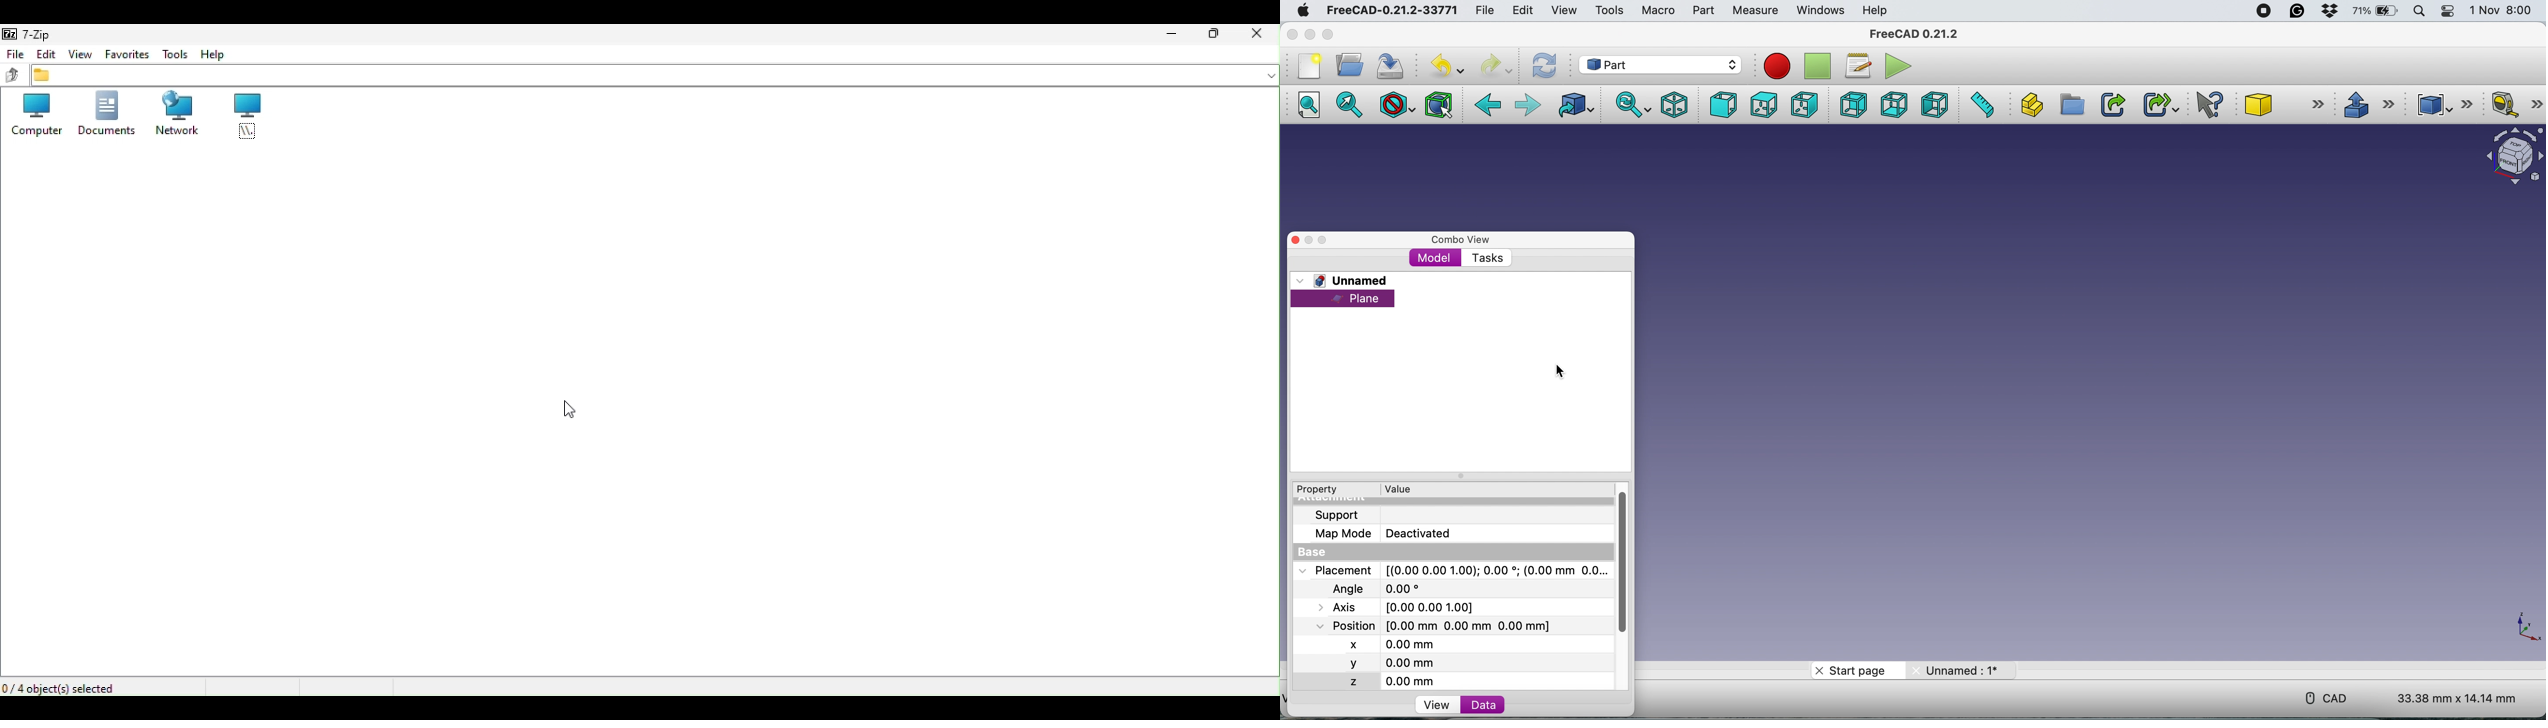 This screenshot has width=2548, height=728. I want to click on draw style, so click(1396, 106).